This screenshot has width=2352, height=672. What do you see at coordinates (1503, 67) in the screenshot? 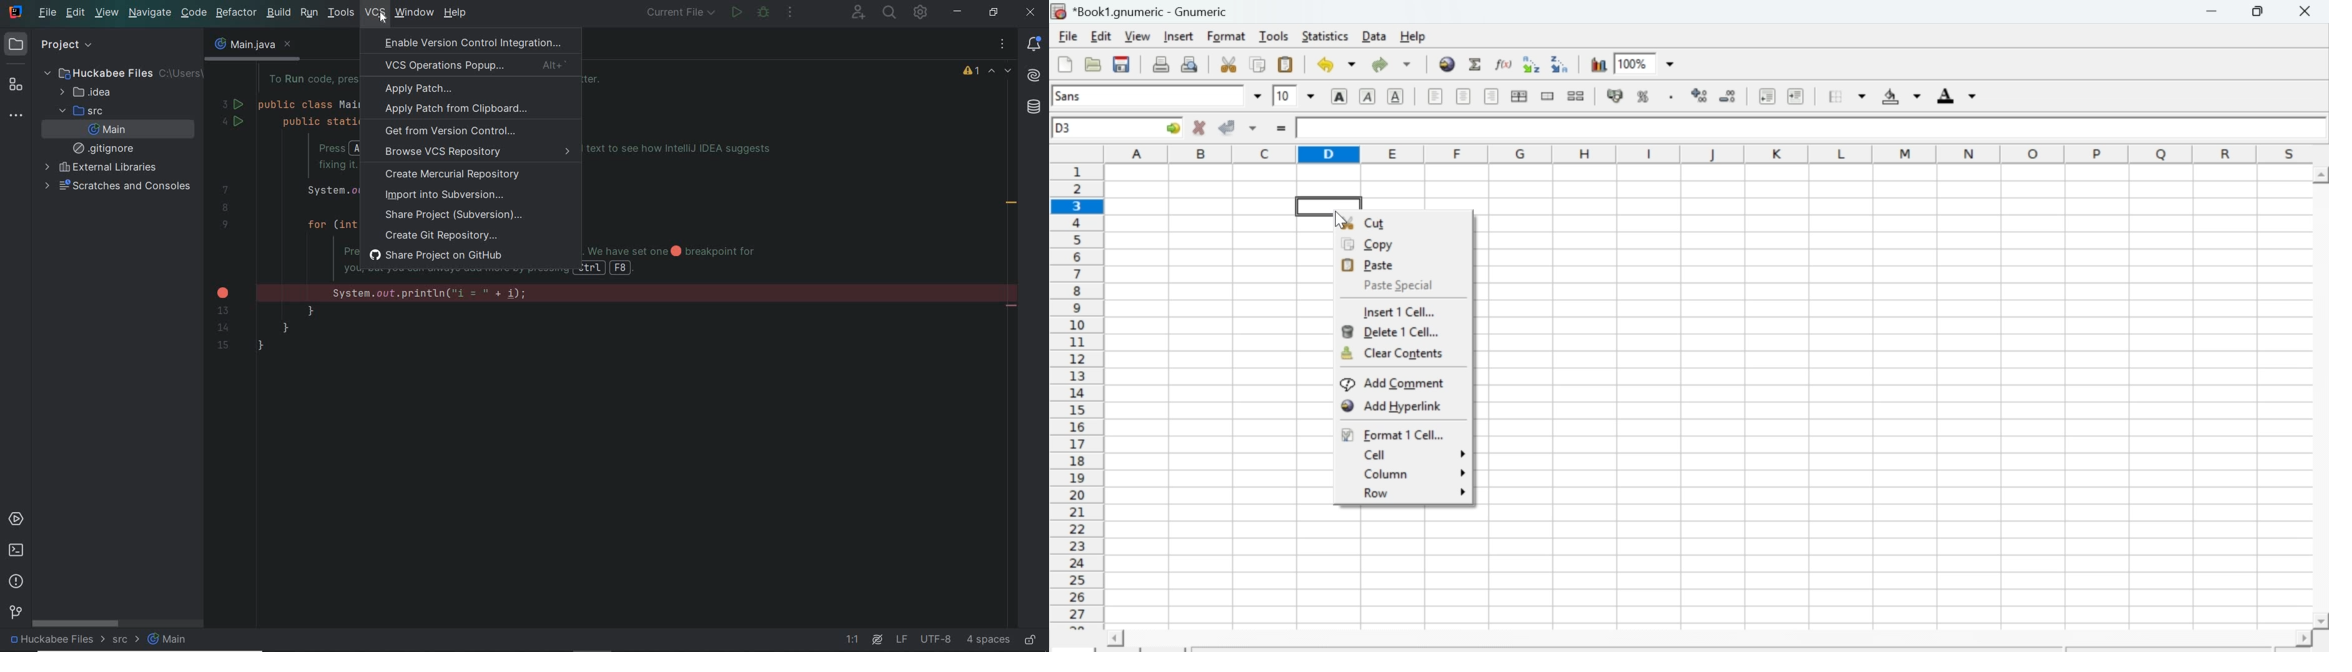
I see `Edit function` at bounding box center [1503, 67].